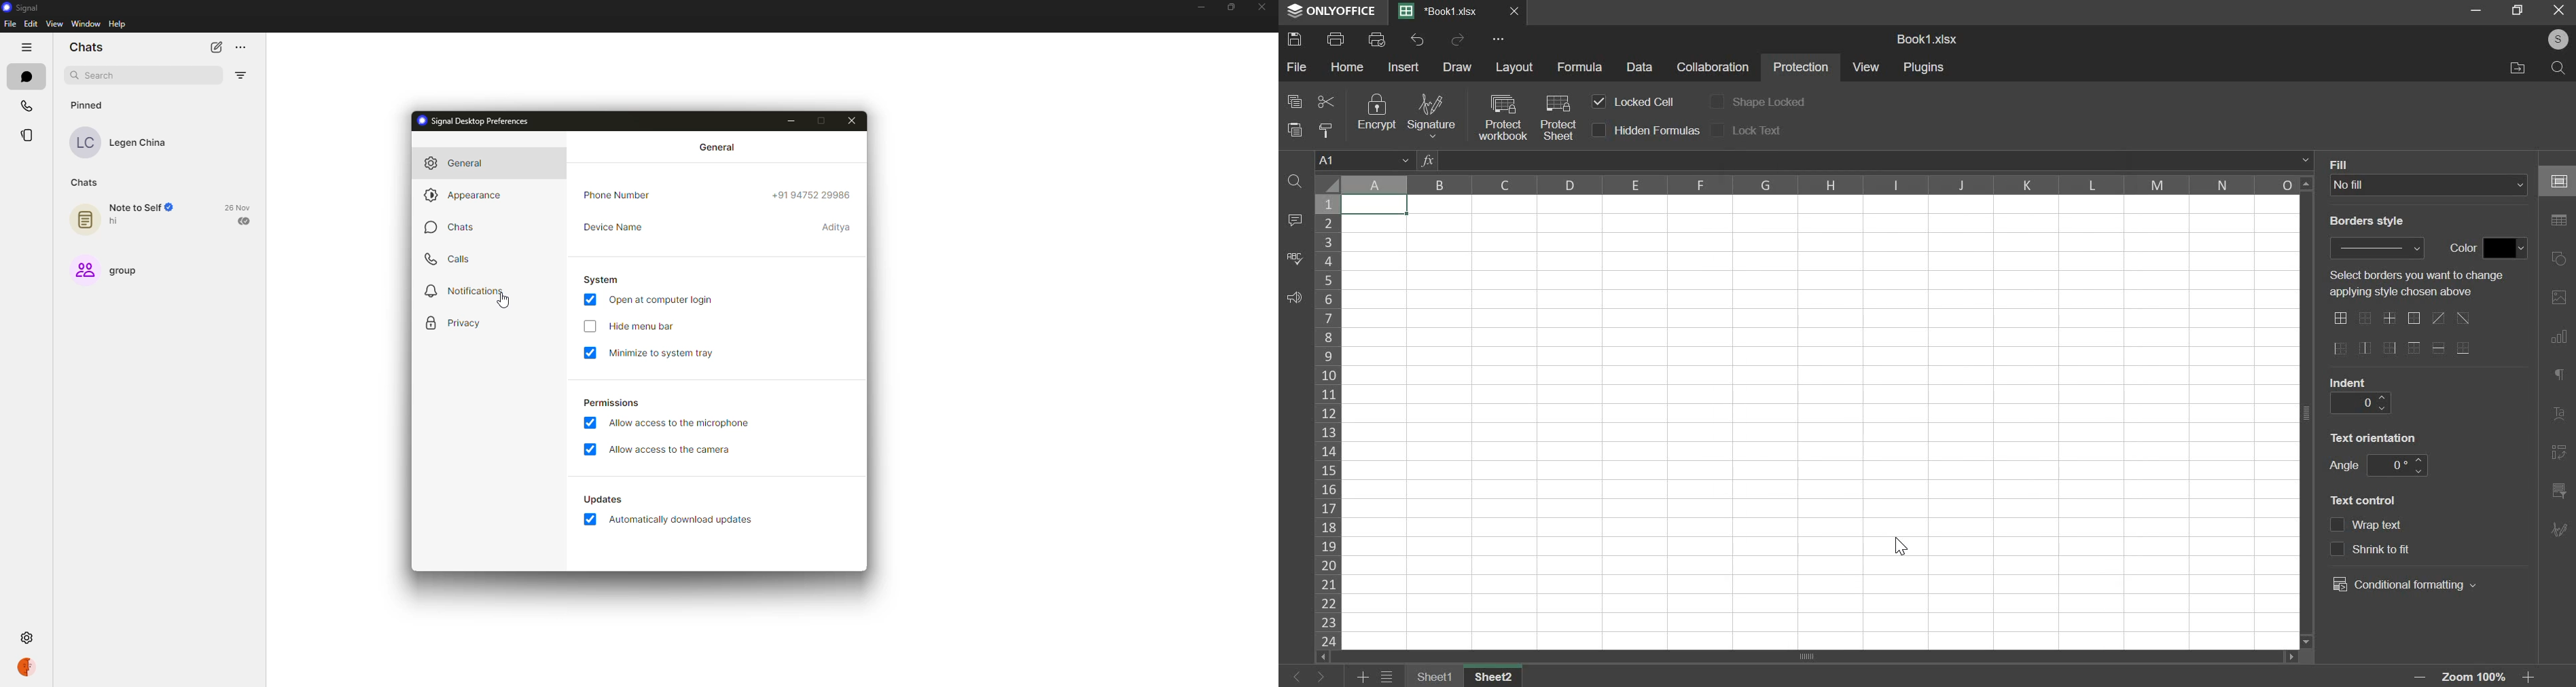 The width and height of the screenshot is (2576, 700). Describe the element at coordinates (2559, 259) in the screenshot. I see `right side bar` at that location.